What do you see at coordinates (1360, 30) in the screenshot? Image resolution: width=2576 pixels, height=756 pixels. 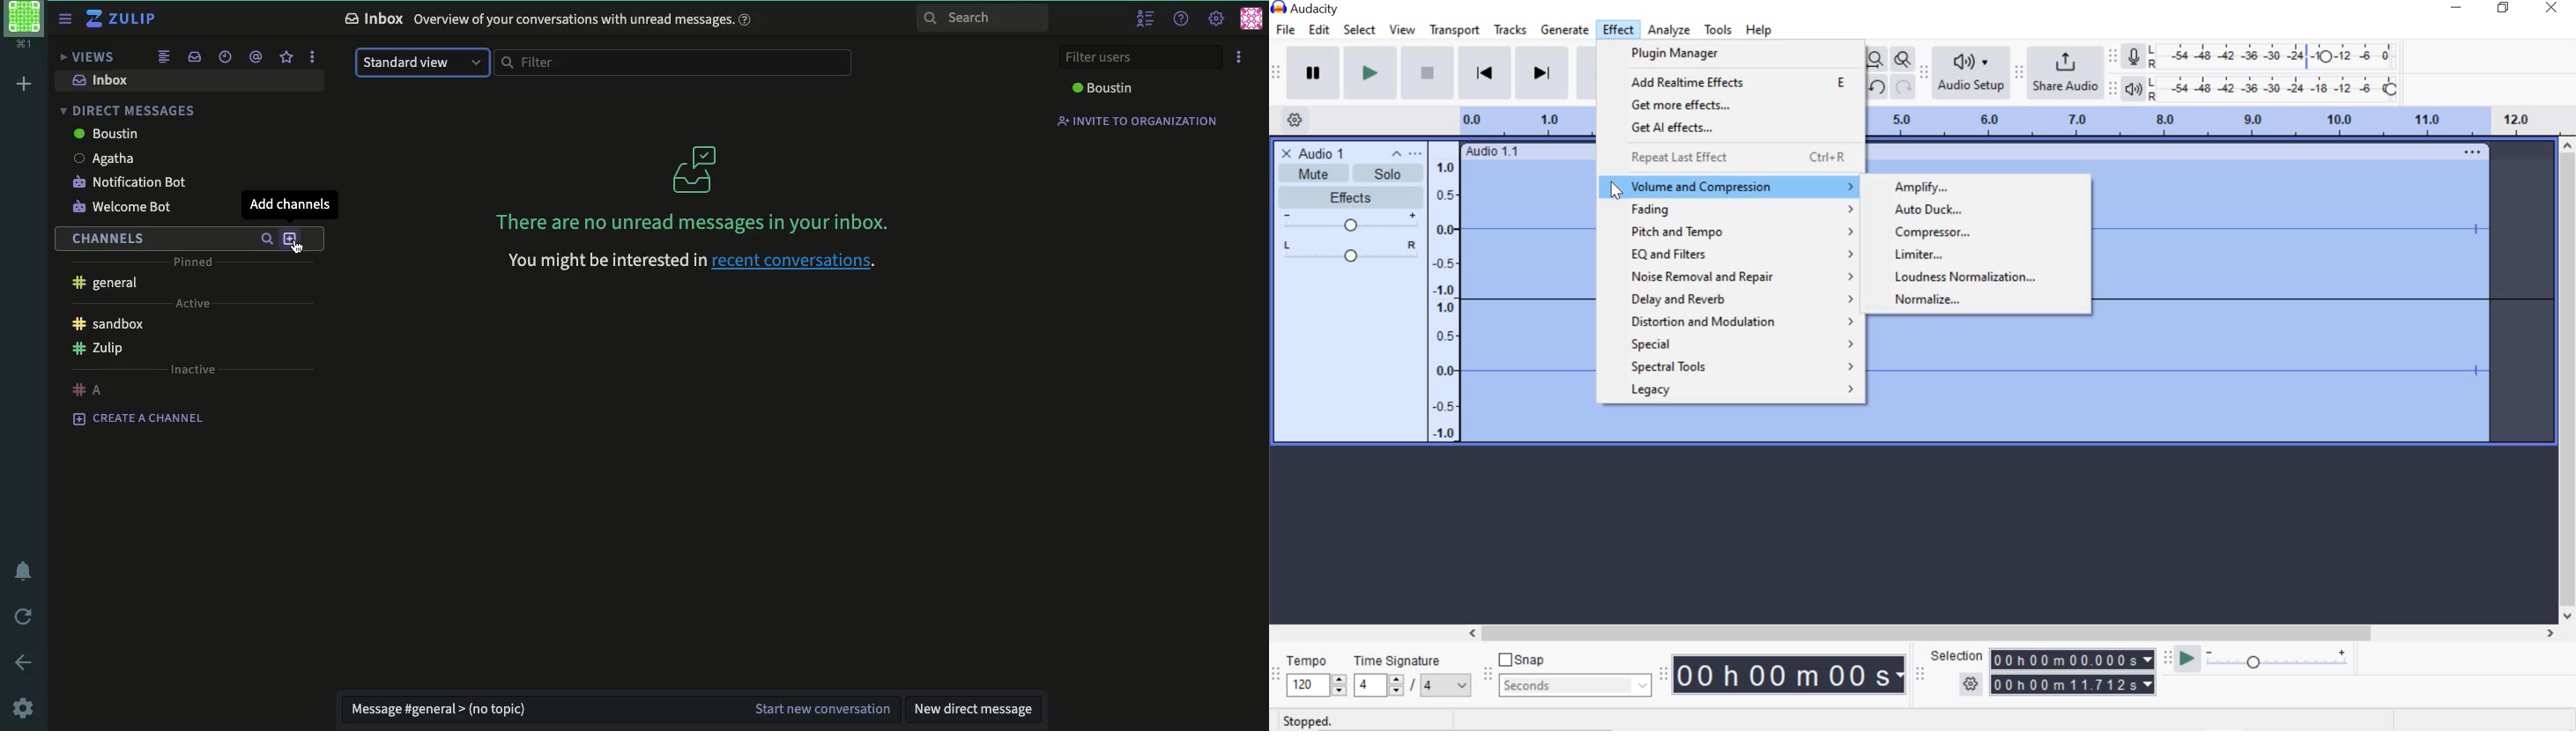 I see `select` at bounding box center [1360, 30].